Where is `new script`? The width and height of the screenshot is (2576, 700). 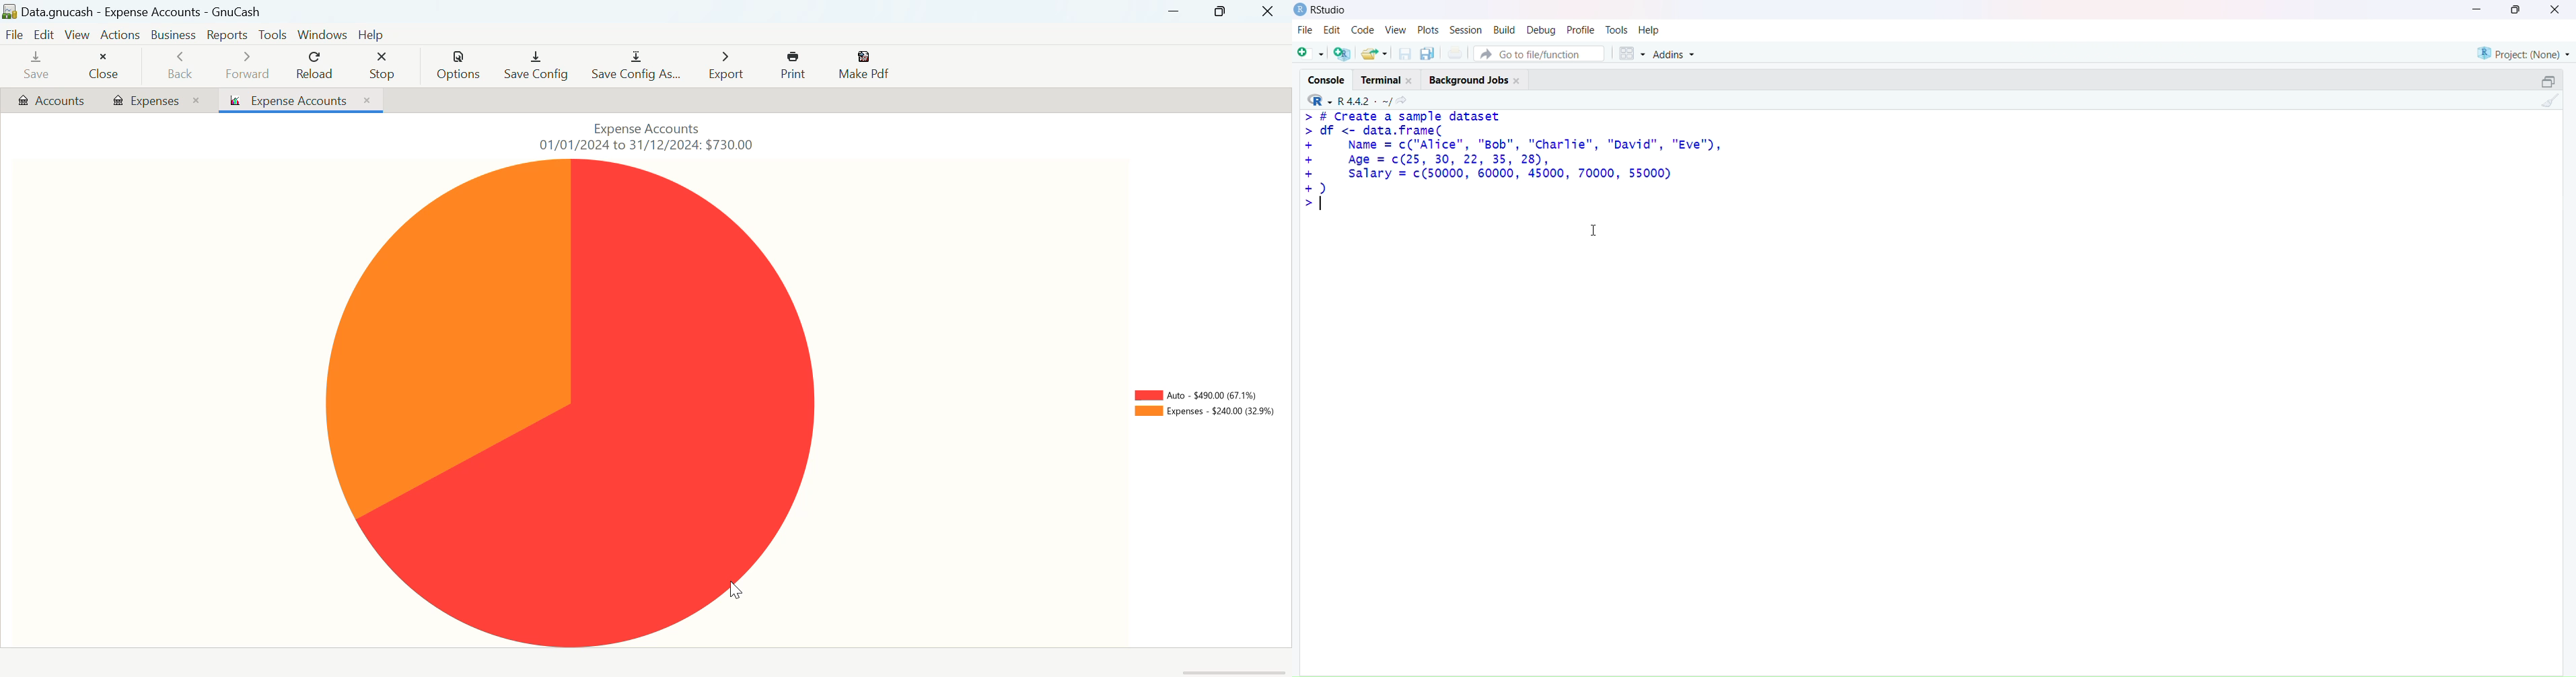 new script is located at coordinates (1310, 54).